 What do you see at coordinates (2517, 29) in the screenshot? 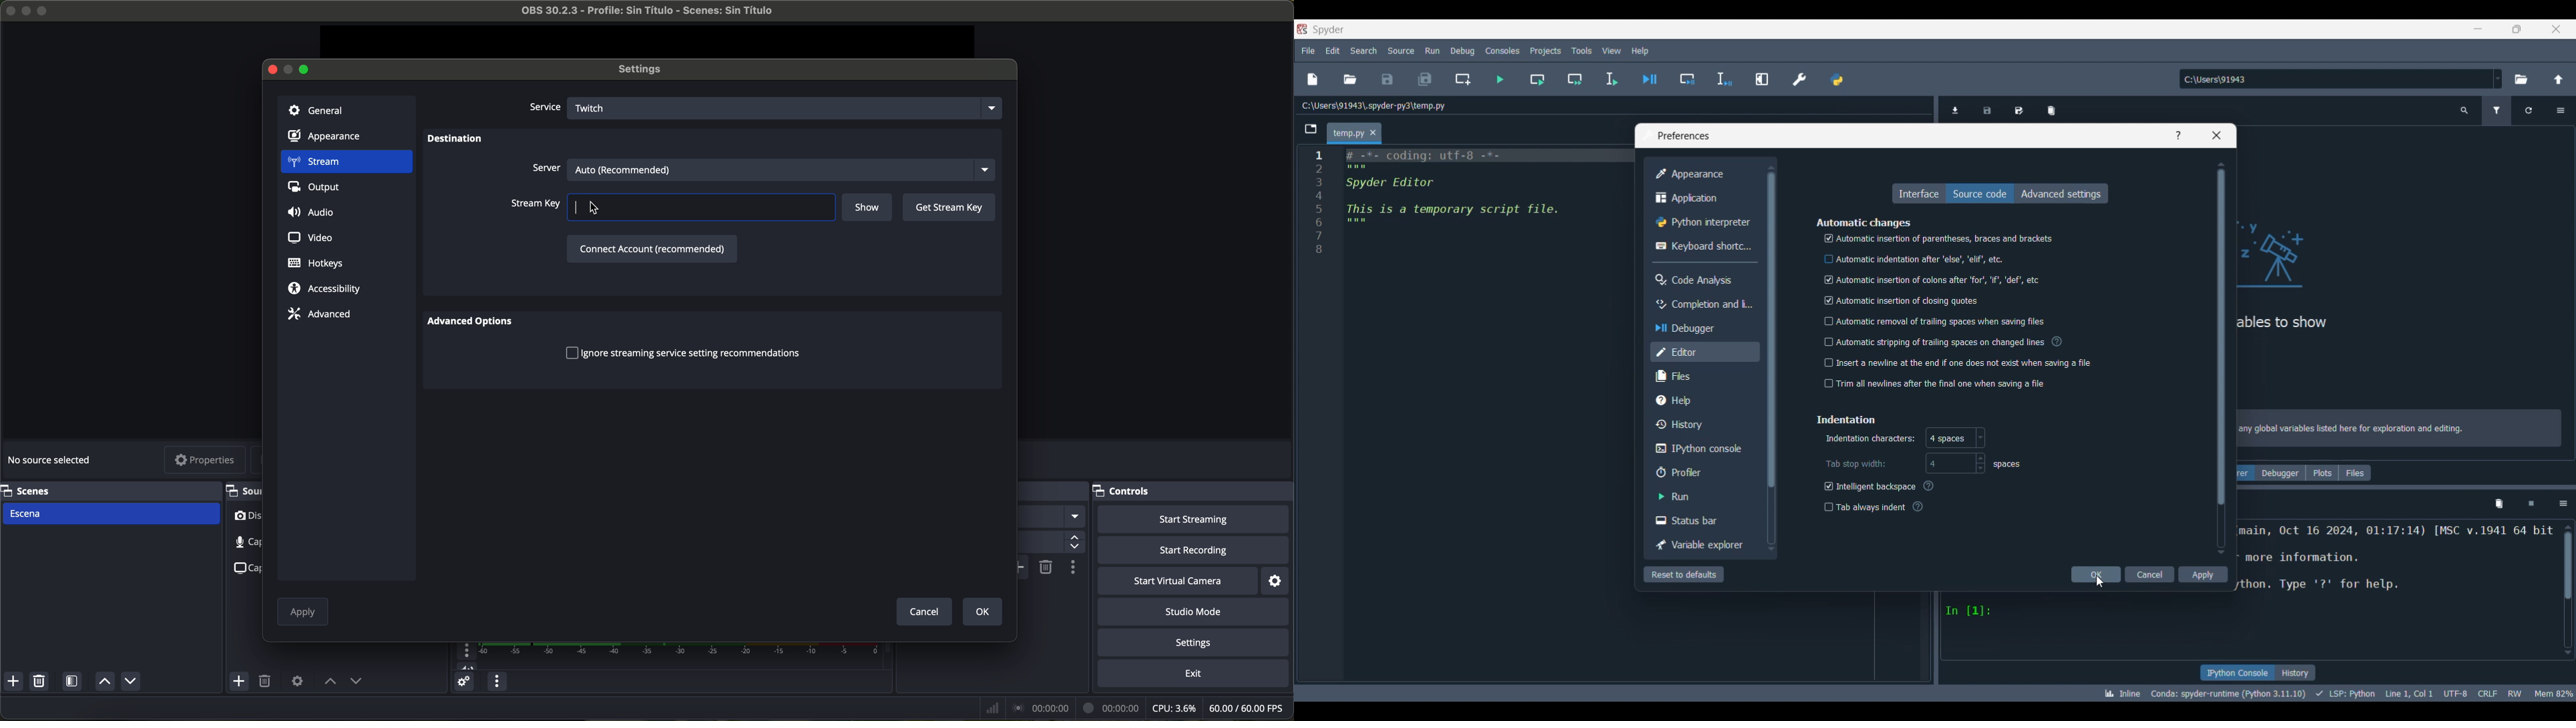
I see `Show interface in a smaller tab` at bounding box center [2517, 29].